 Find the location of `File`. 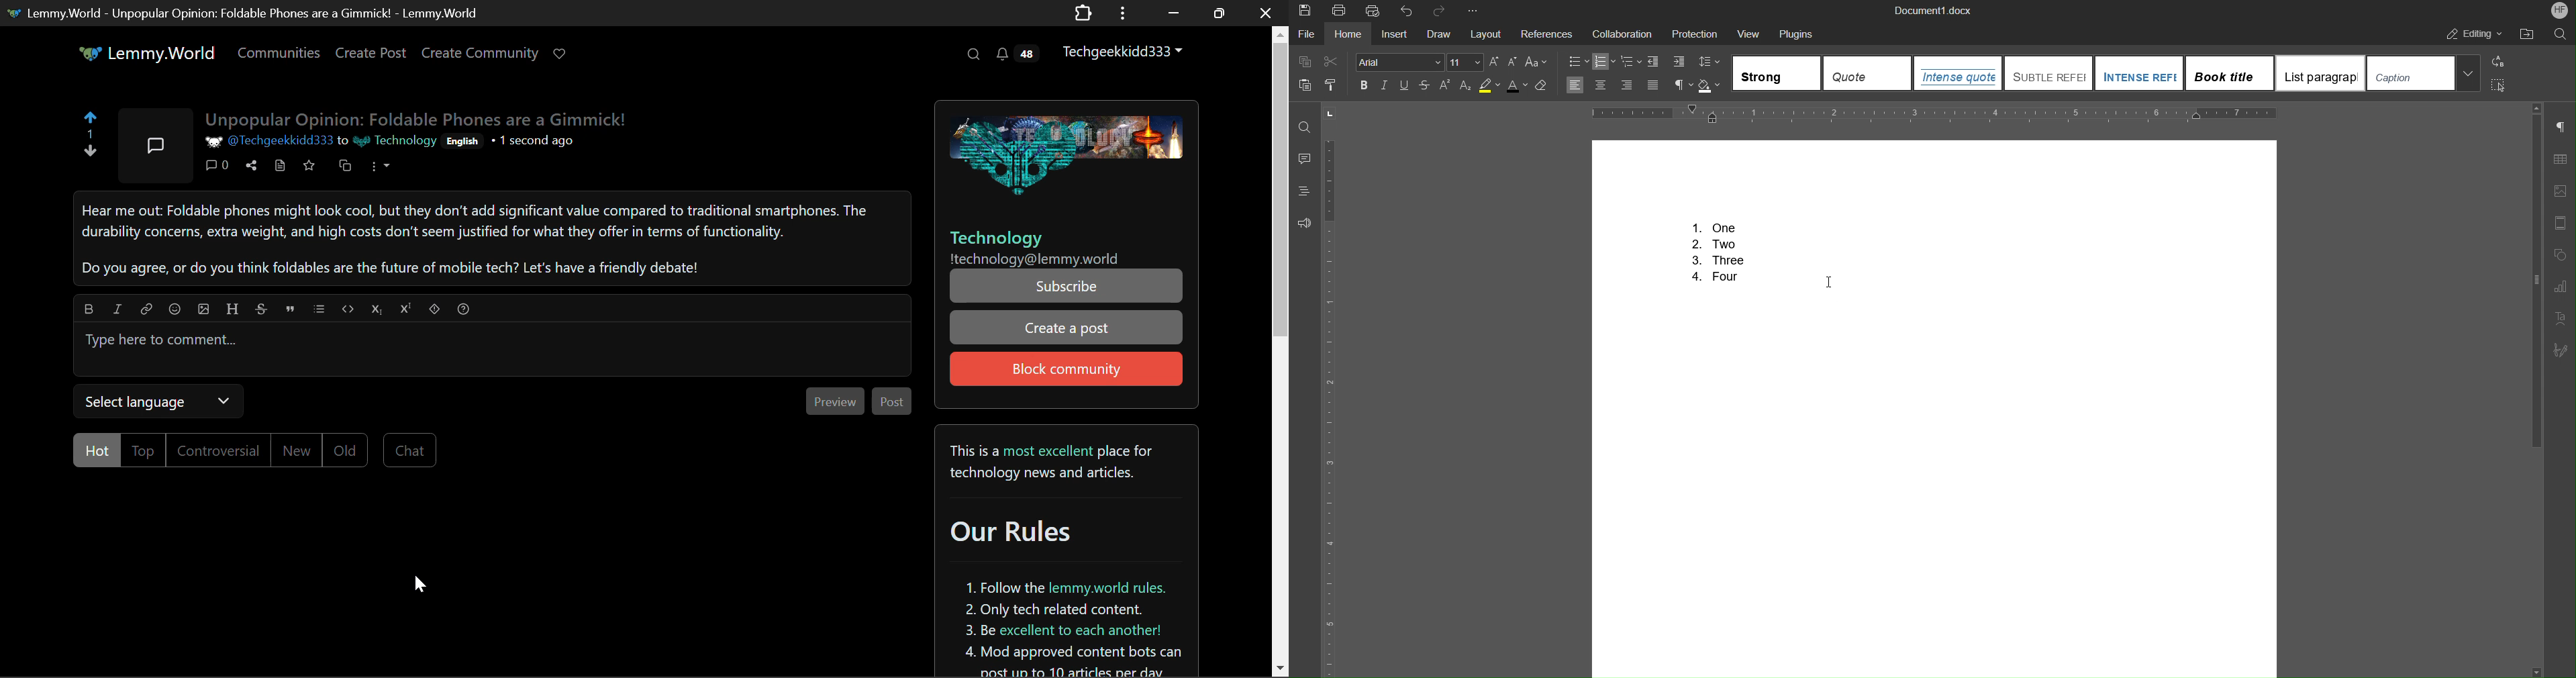

File is located at coordinates (1306, 33).